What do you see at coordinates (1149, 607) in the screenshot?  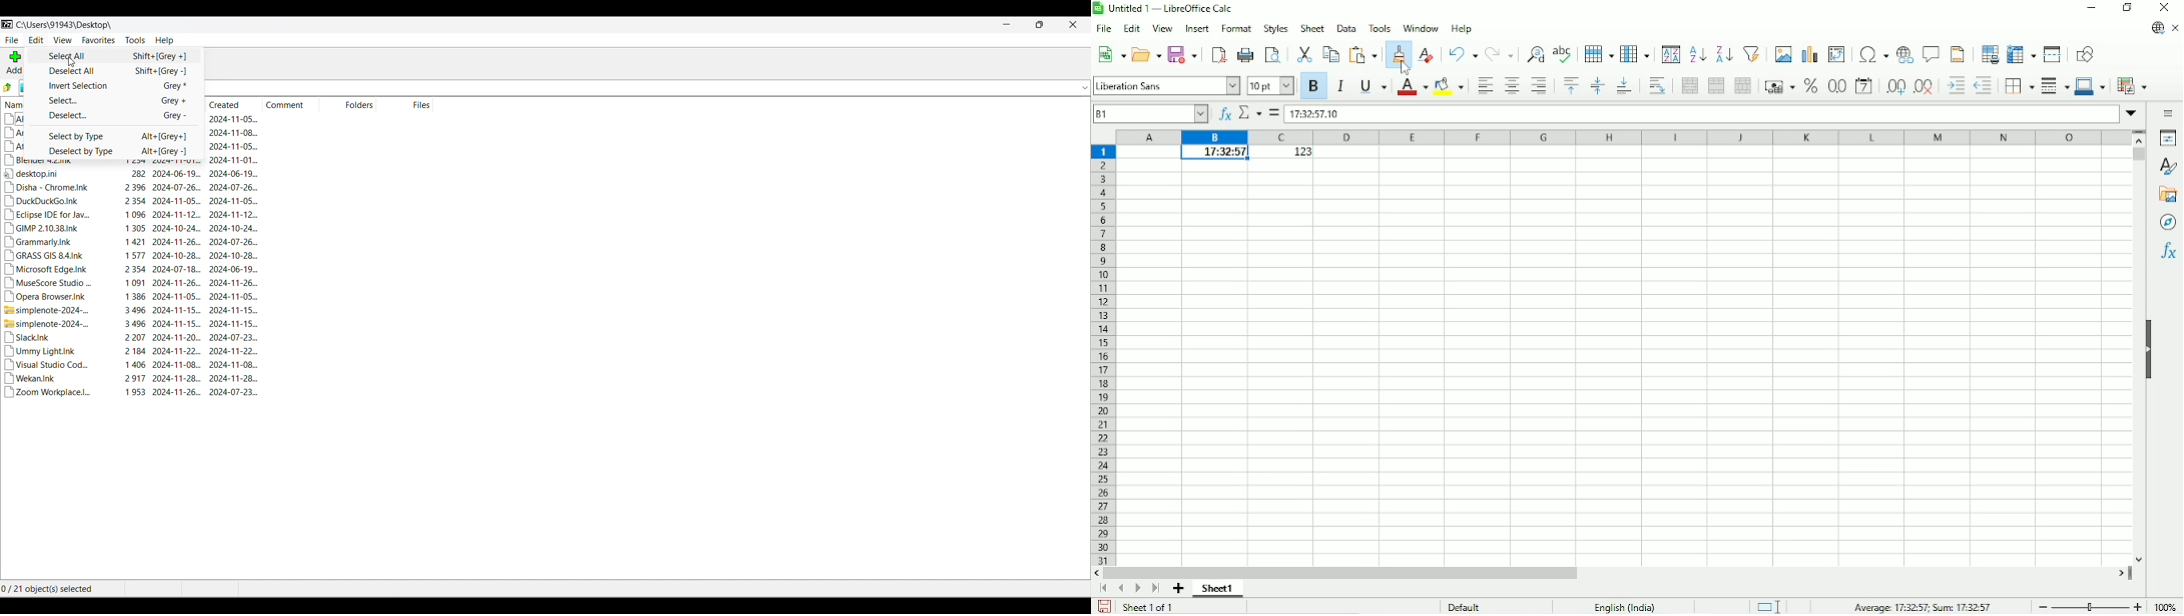 I see `Sheet 1 of 1` at bounding box center [1149, 607].